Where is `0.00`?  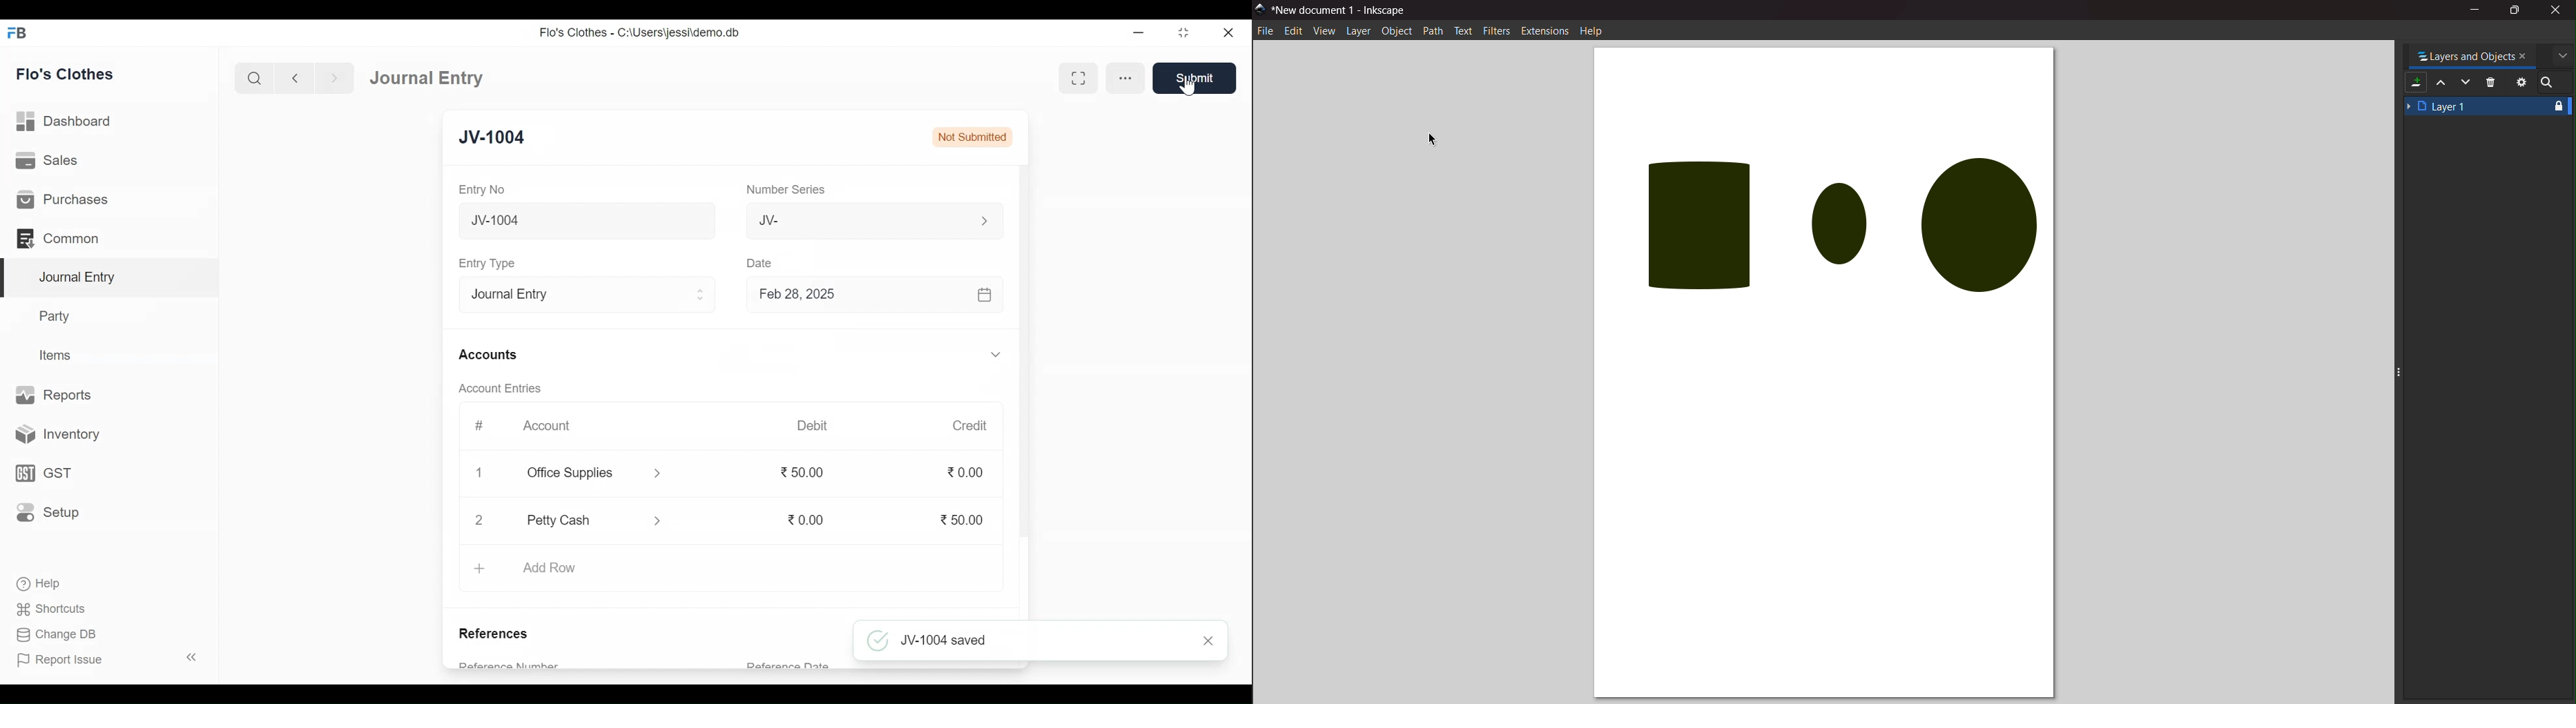
0.00 is located at coordinates (968, 473).